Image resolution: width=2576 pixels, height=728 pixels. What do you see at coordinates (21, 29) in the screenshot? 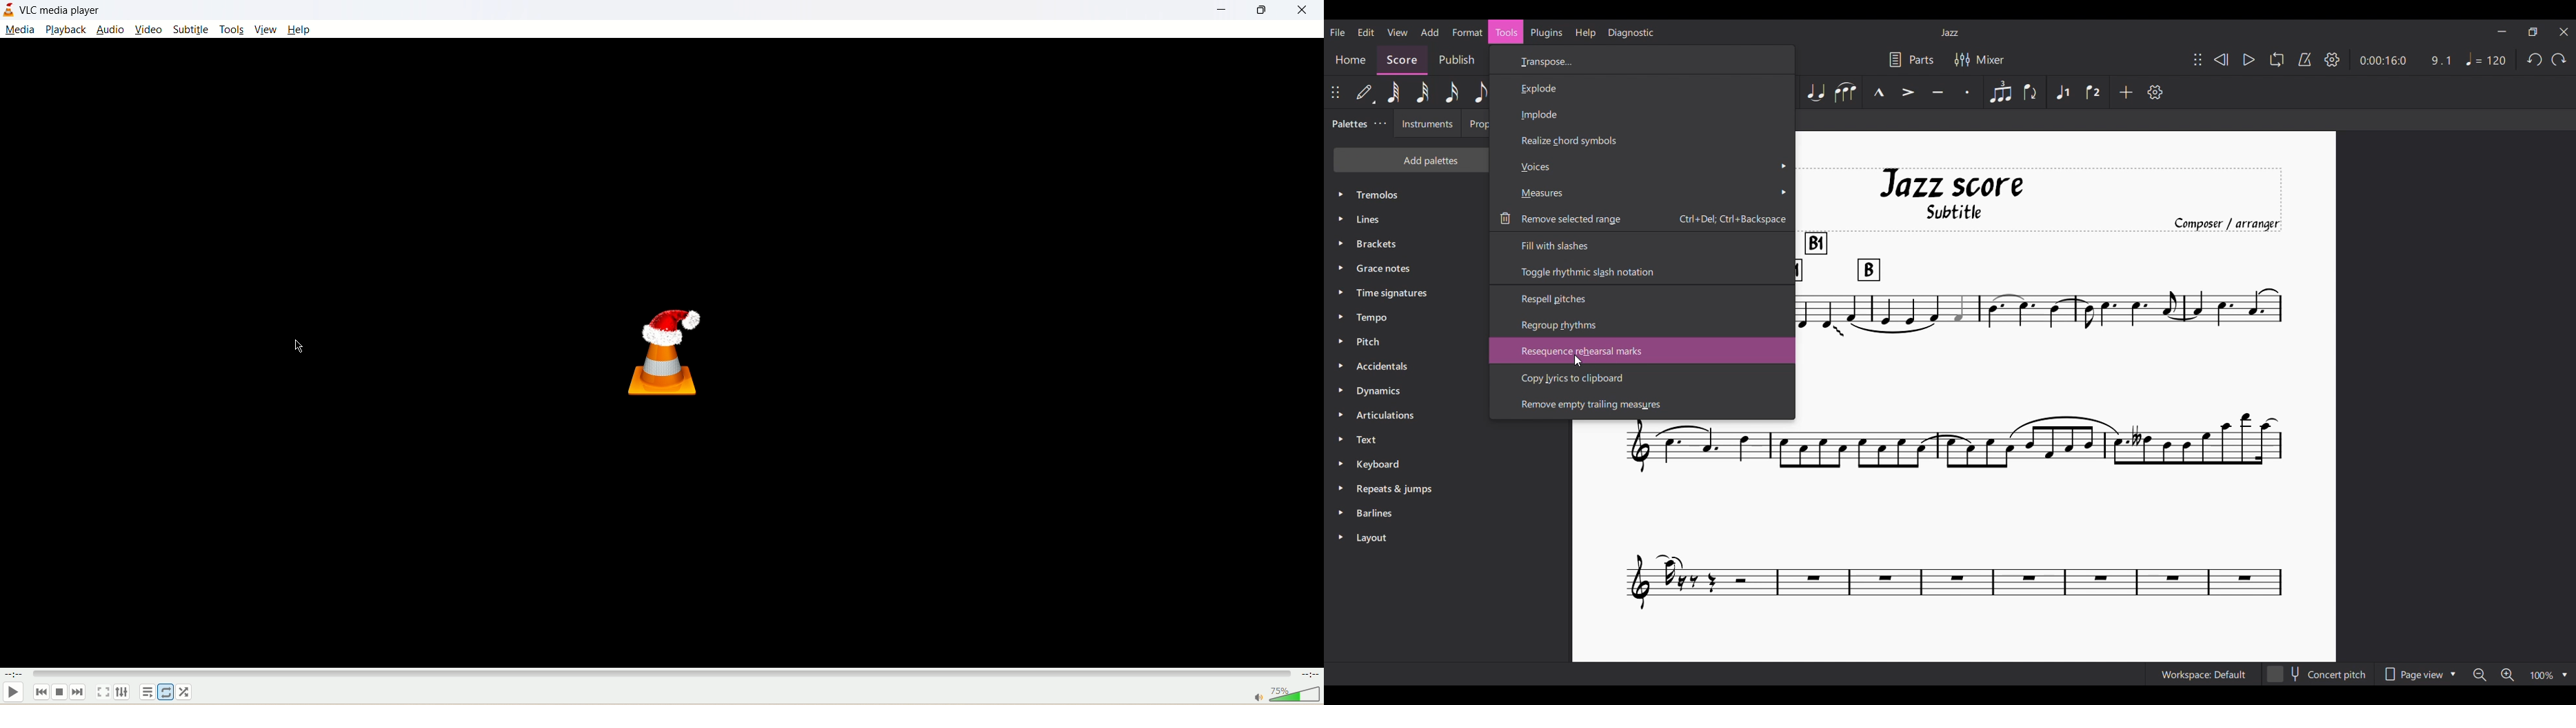
I see `media` at bounding box center [21, 29].